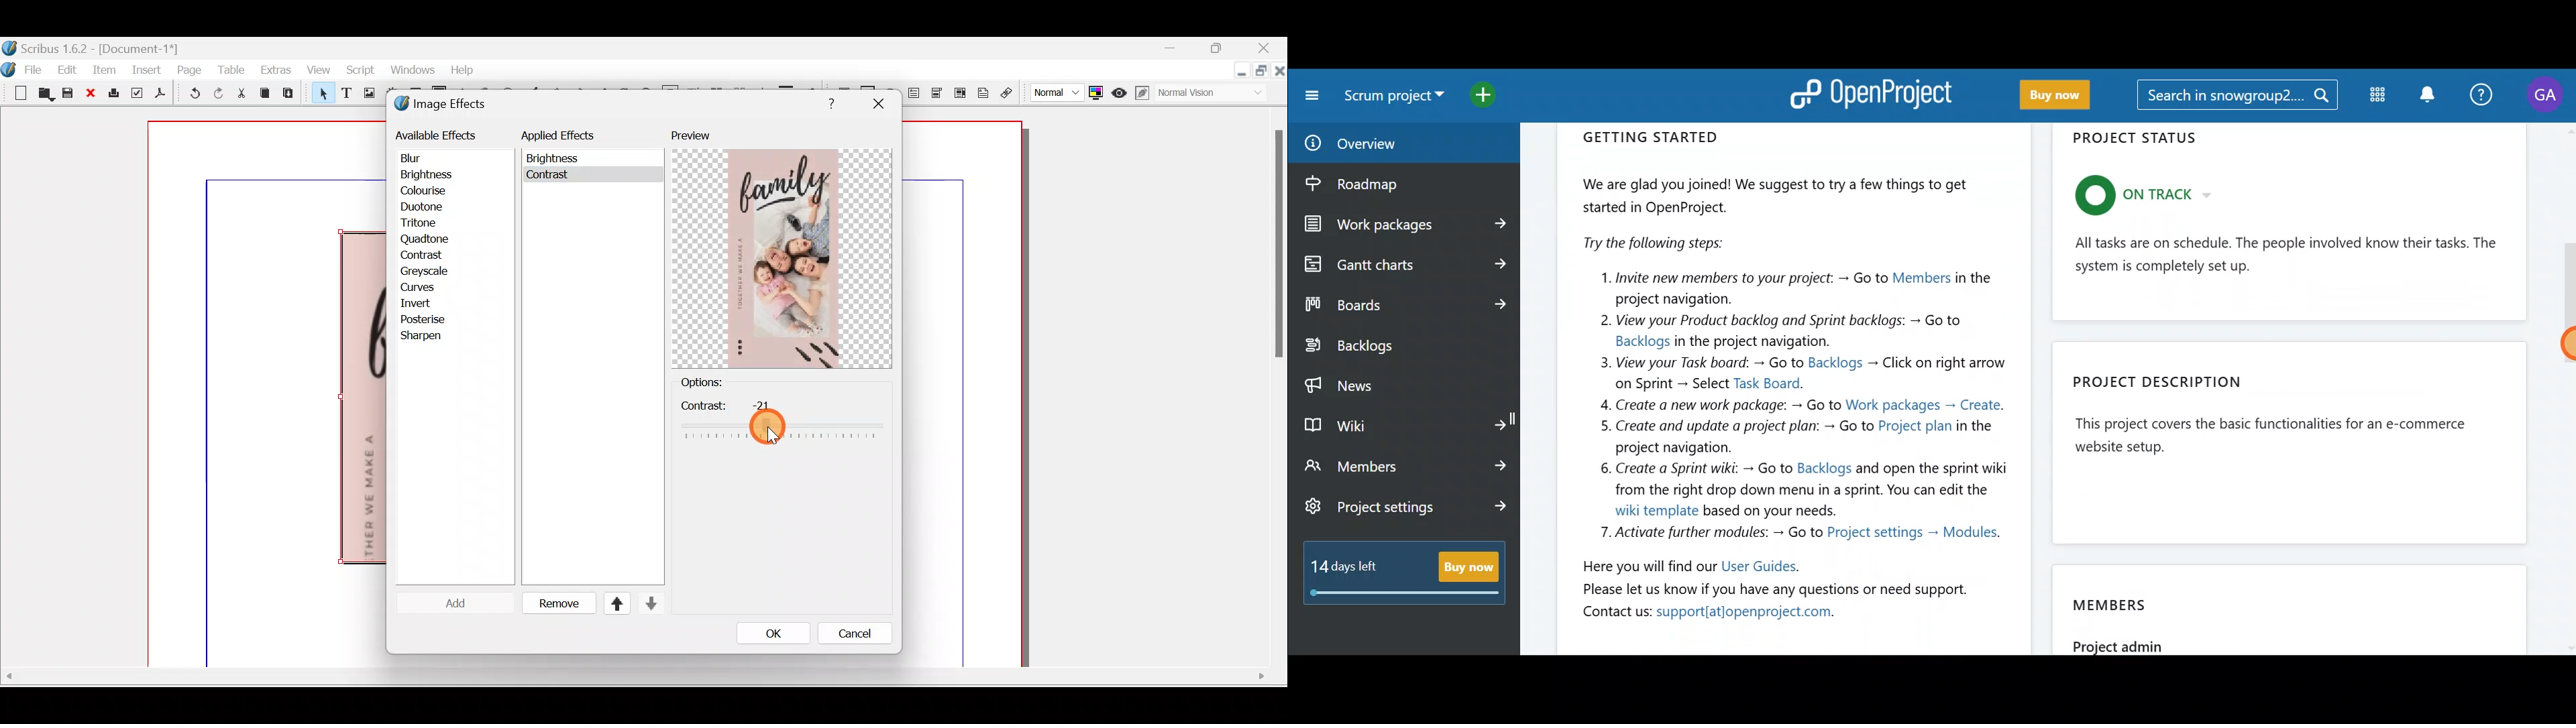 The width and height of the screenshot is (2576, 728). Describe the element at coordinates (428, 337) in the screenshot. I see `Sharpen` at that location.